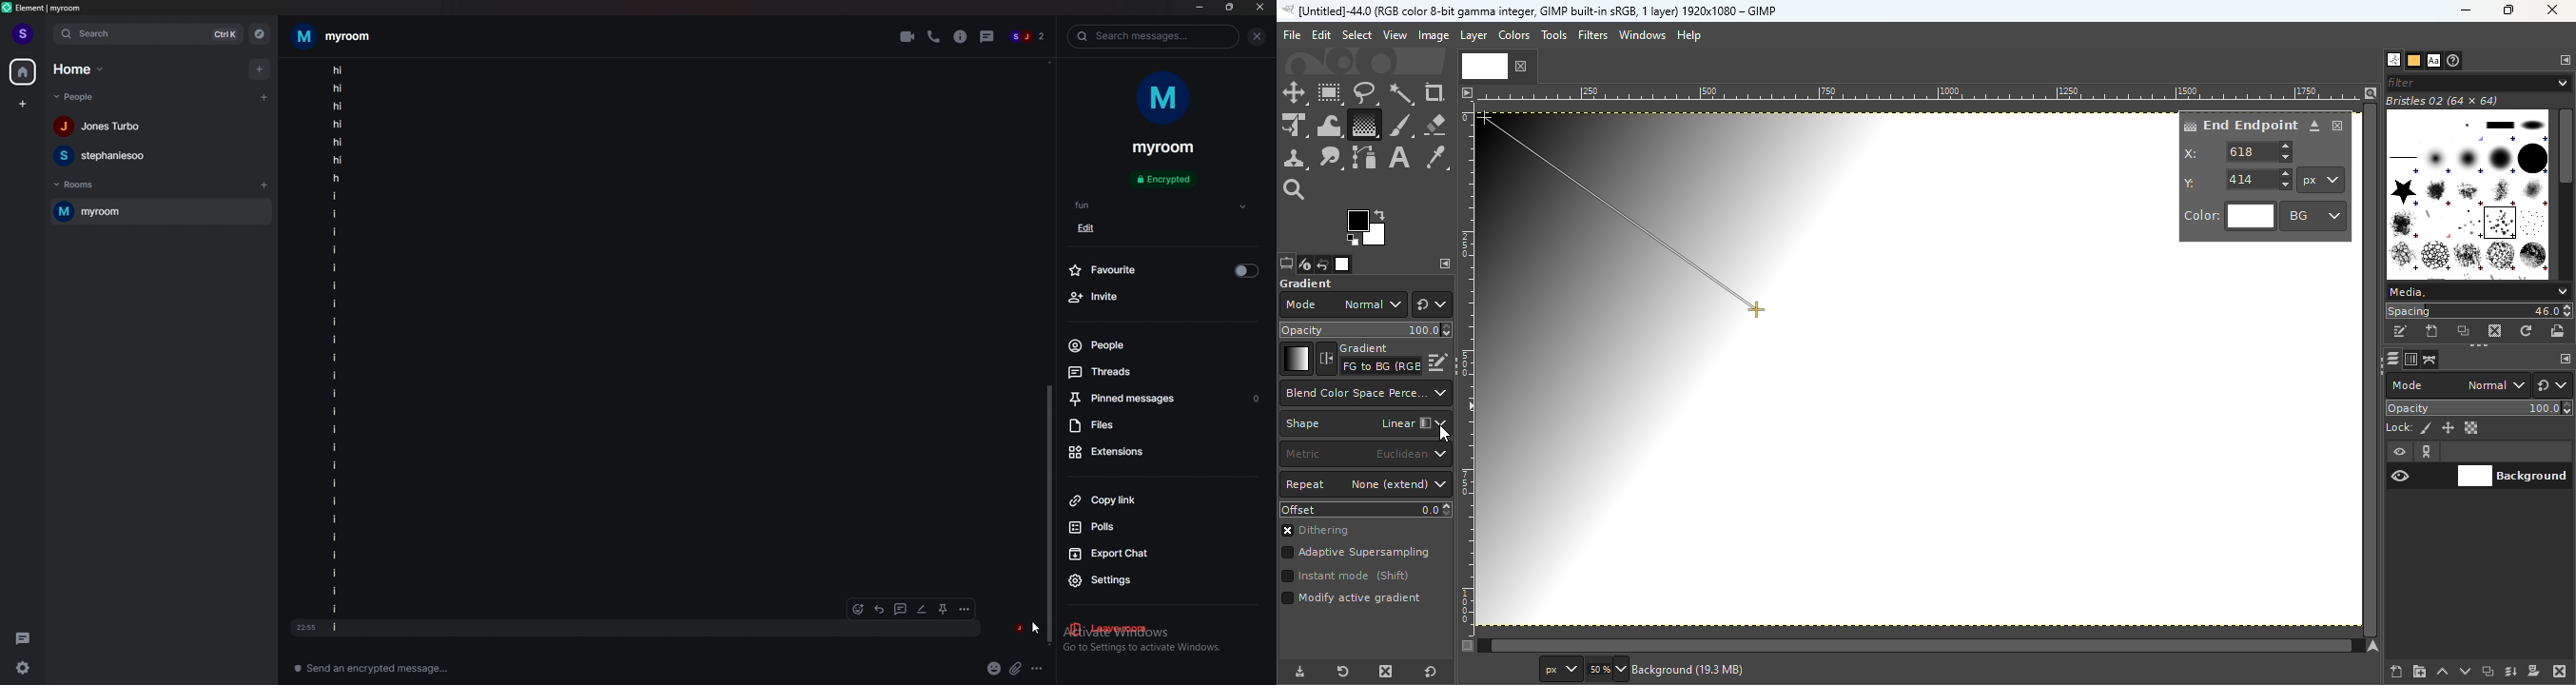 The image size is (2576, 700). I want to click on Media, so click(2477, 292).